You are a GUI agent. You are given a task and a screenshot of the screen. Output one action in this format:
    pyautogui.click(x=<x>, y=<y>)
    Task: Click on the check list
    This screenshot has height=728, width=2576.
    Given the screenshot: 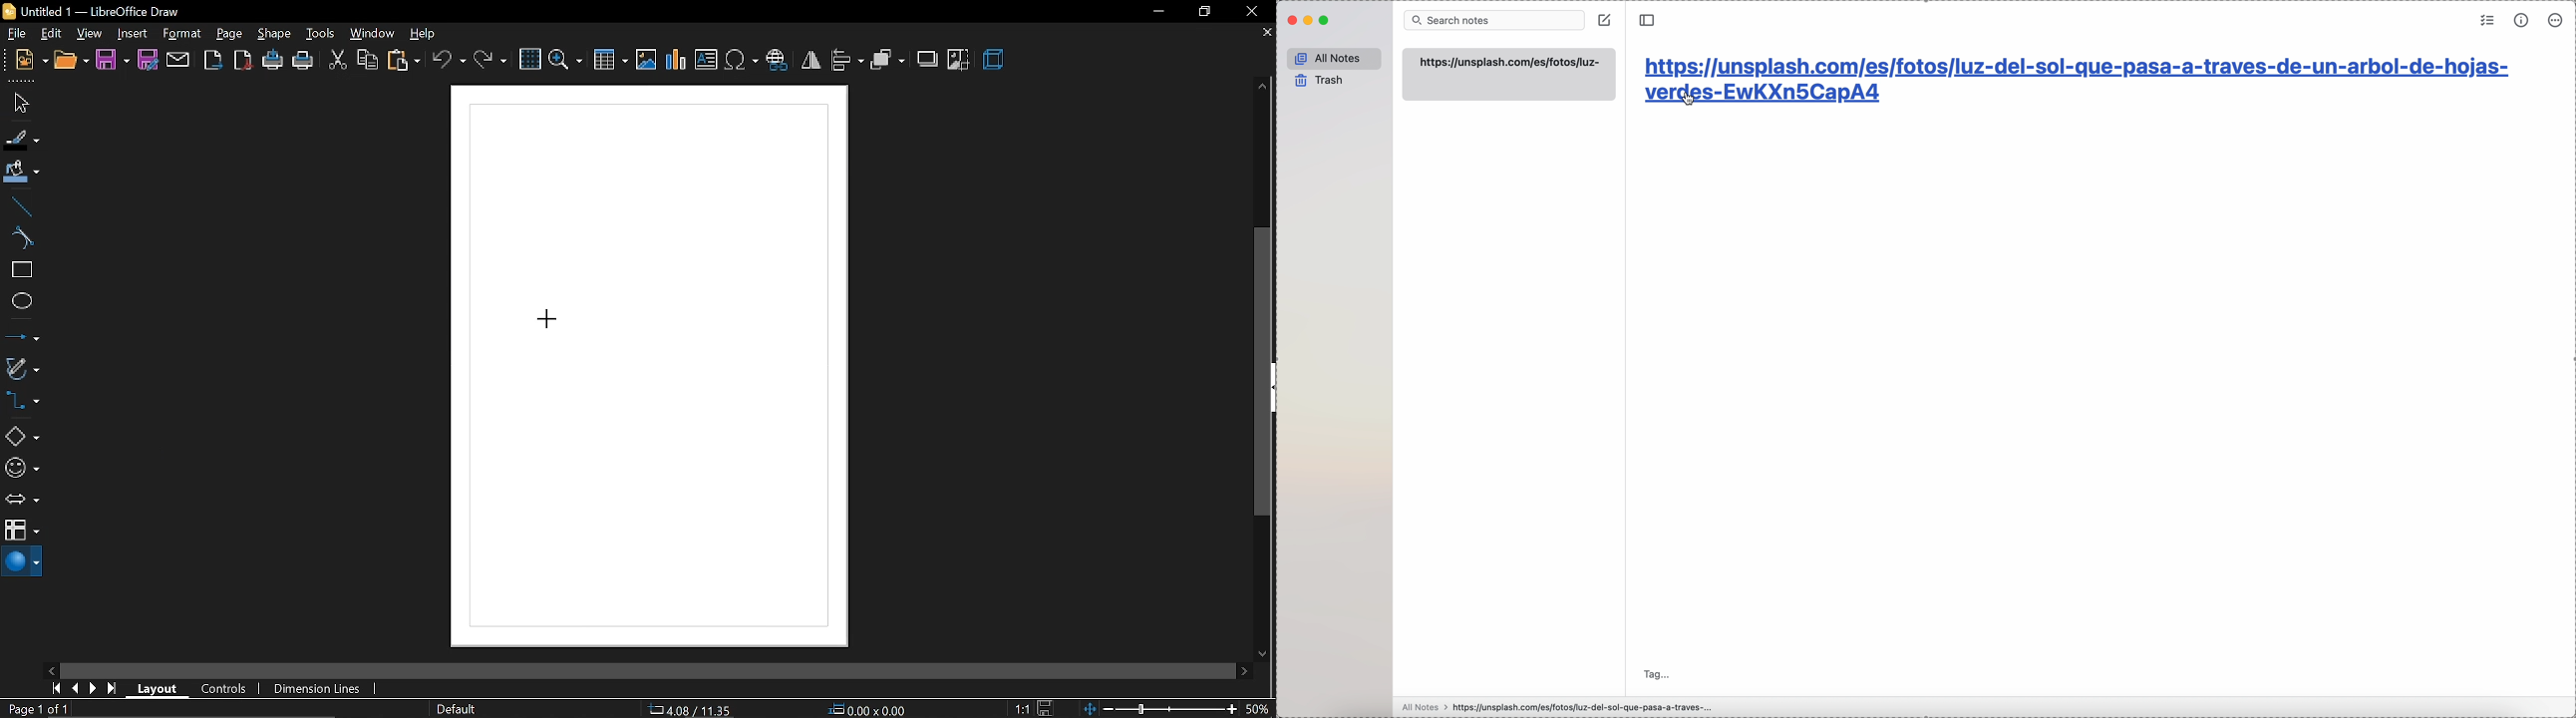 What is the action you would take?
    pyautogui.click(x=2487, y=21)
    